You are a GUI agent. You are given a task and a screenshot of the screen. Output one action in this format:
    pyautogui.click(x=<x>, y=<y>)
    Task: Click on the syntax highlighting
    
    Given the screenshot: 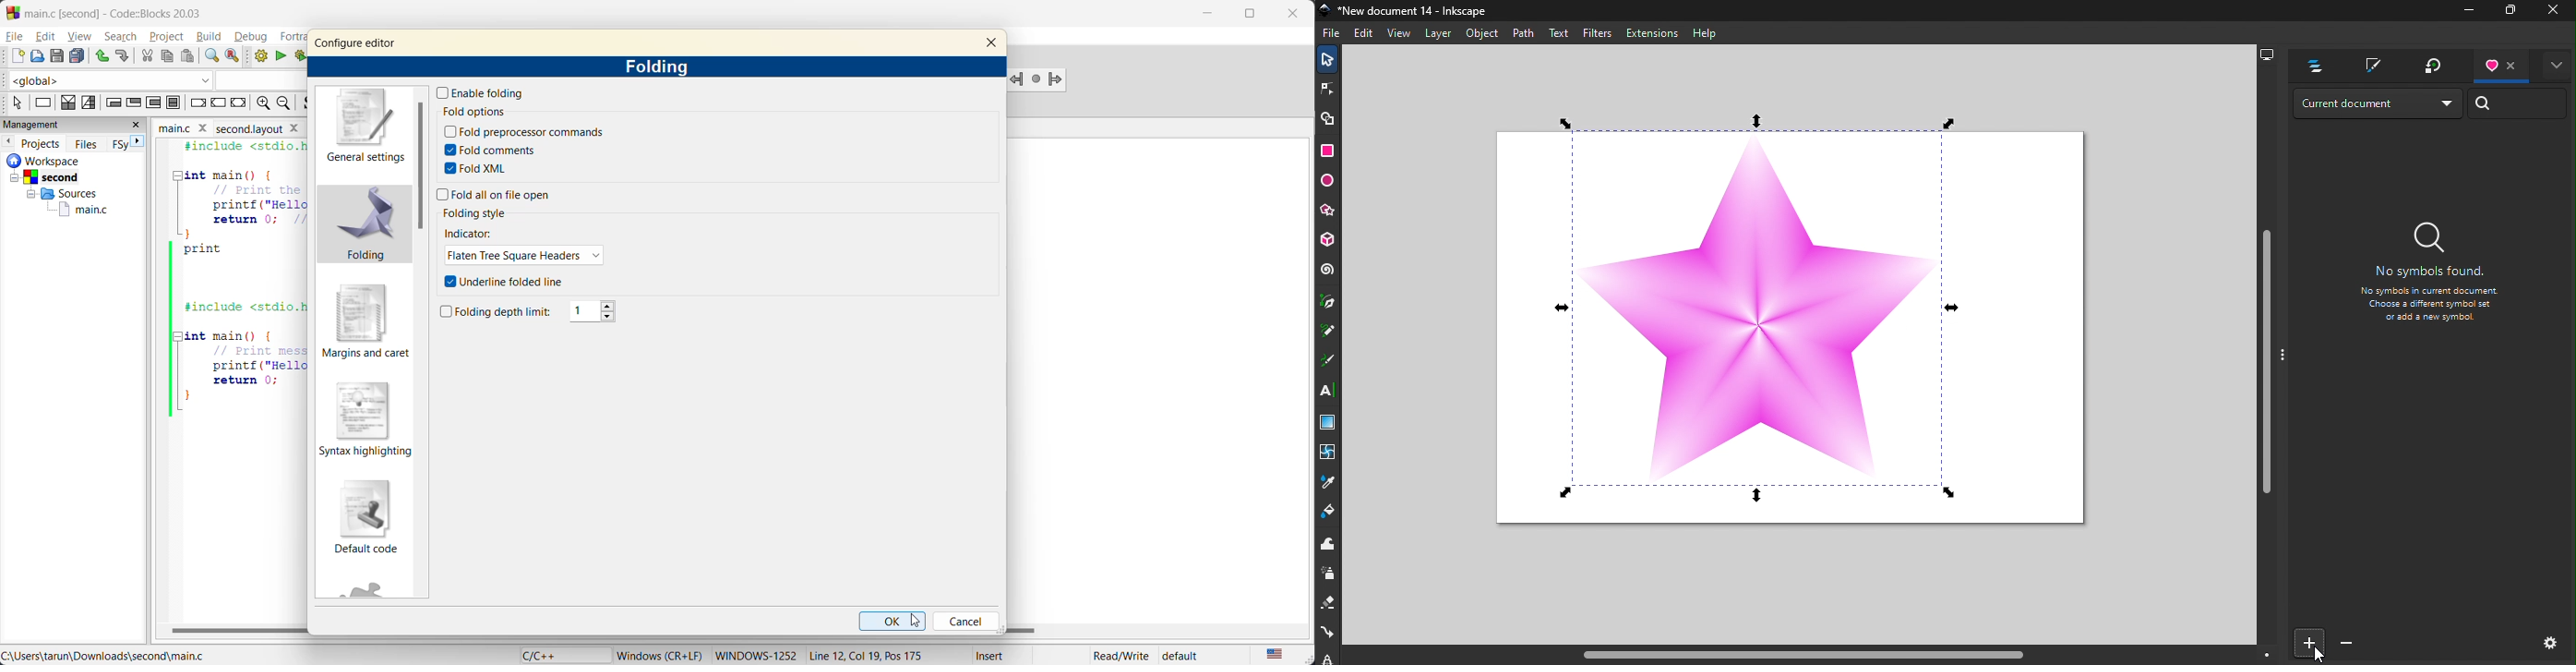 What is the action you would take?
    pyautogui.click(x=366, y=422)
    